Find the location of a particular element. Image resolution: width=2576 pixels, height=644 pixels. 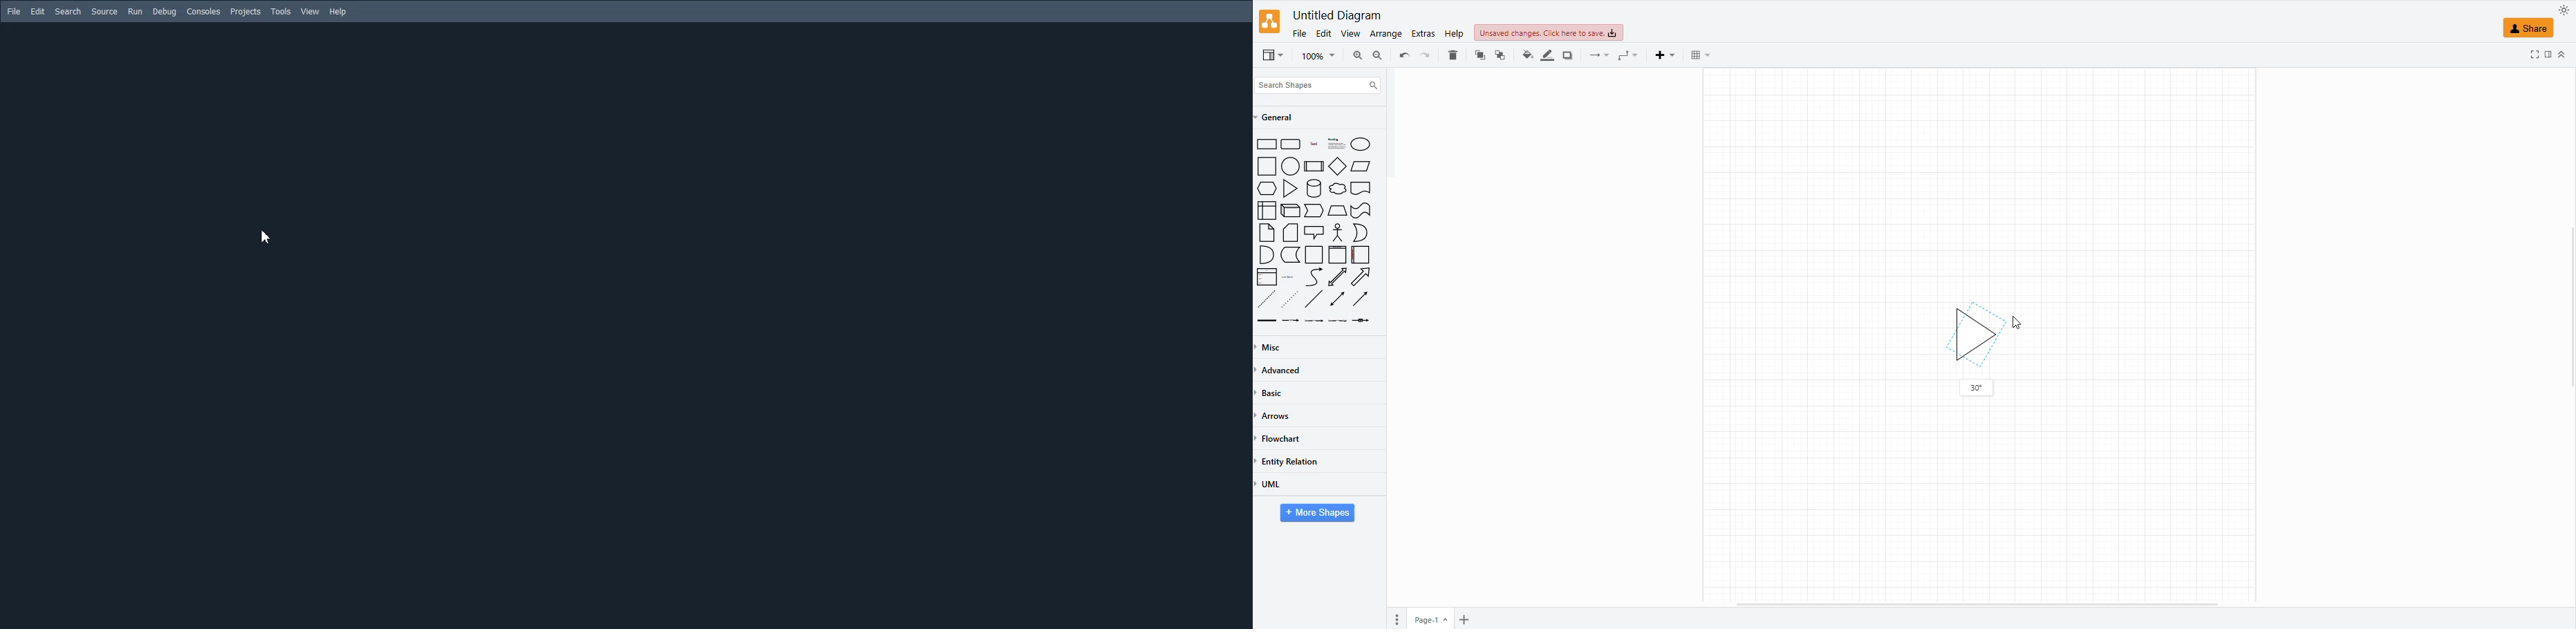

Cursor is located at coordinates (268, 237).